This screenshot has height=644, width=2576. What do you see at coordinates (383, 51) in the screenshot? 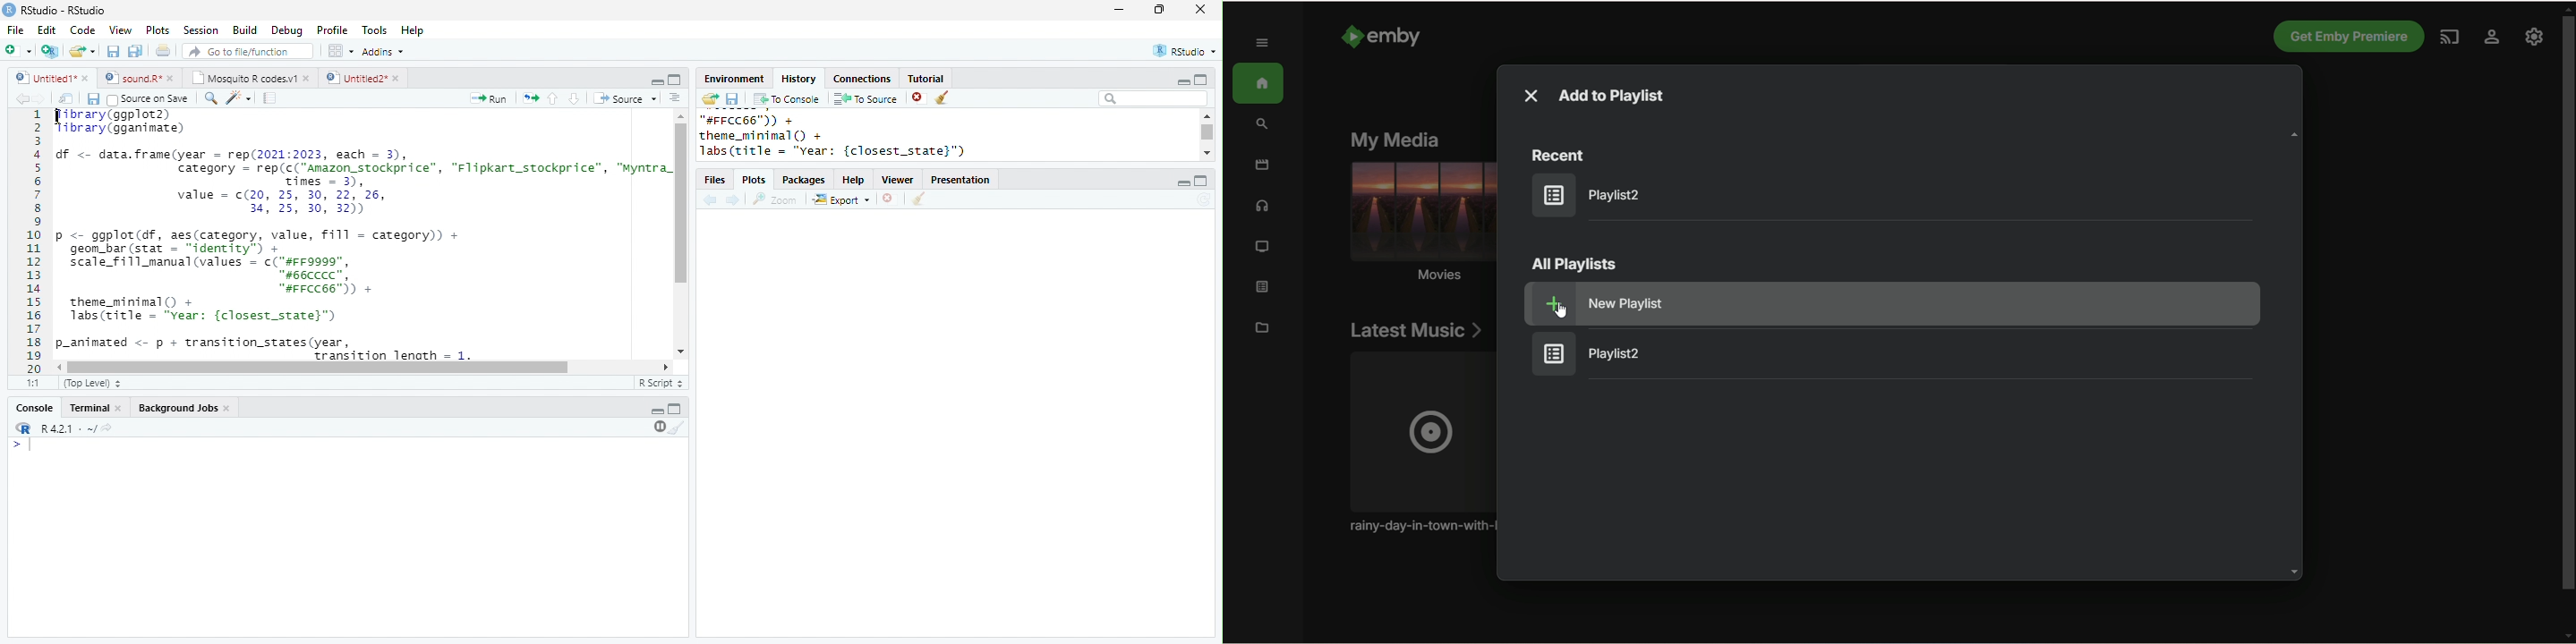
I see `Addins` at bounding box center [383, 51].